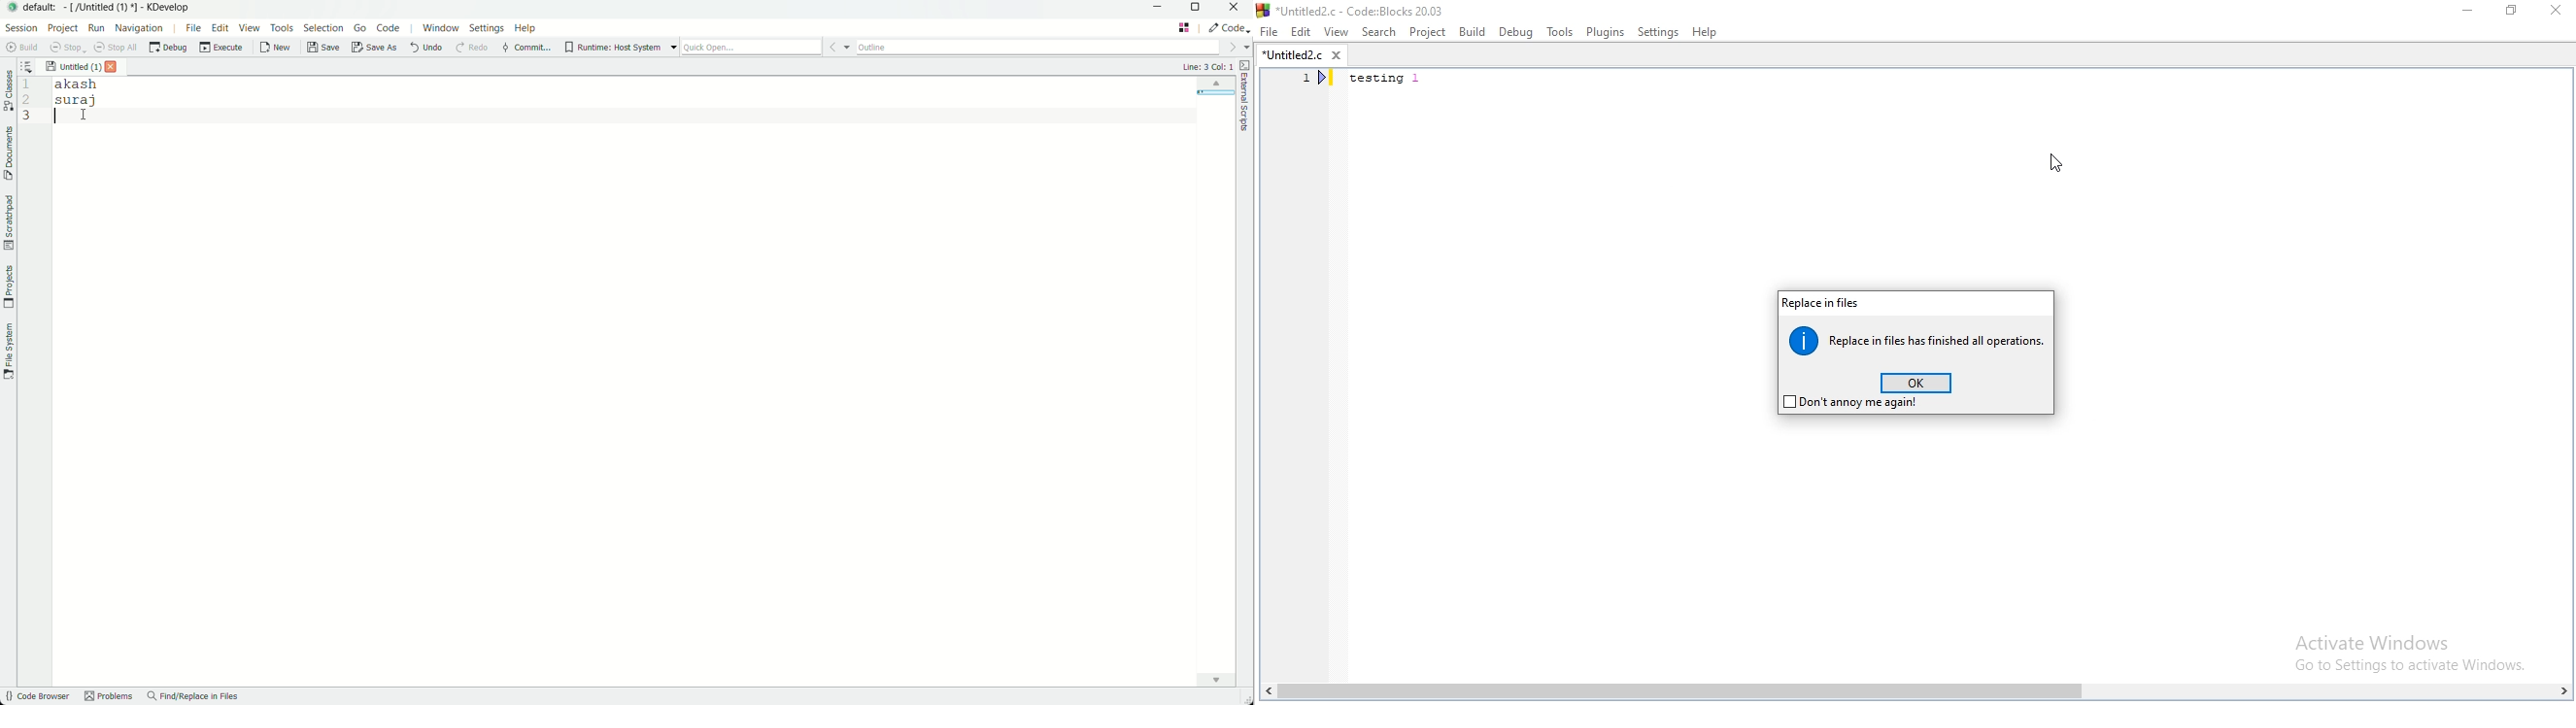  I want to click on tools menu, so click(283, 29).